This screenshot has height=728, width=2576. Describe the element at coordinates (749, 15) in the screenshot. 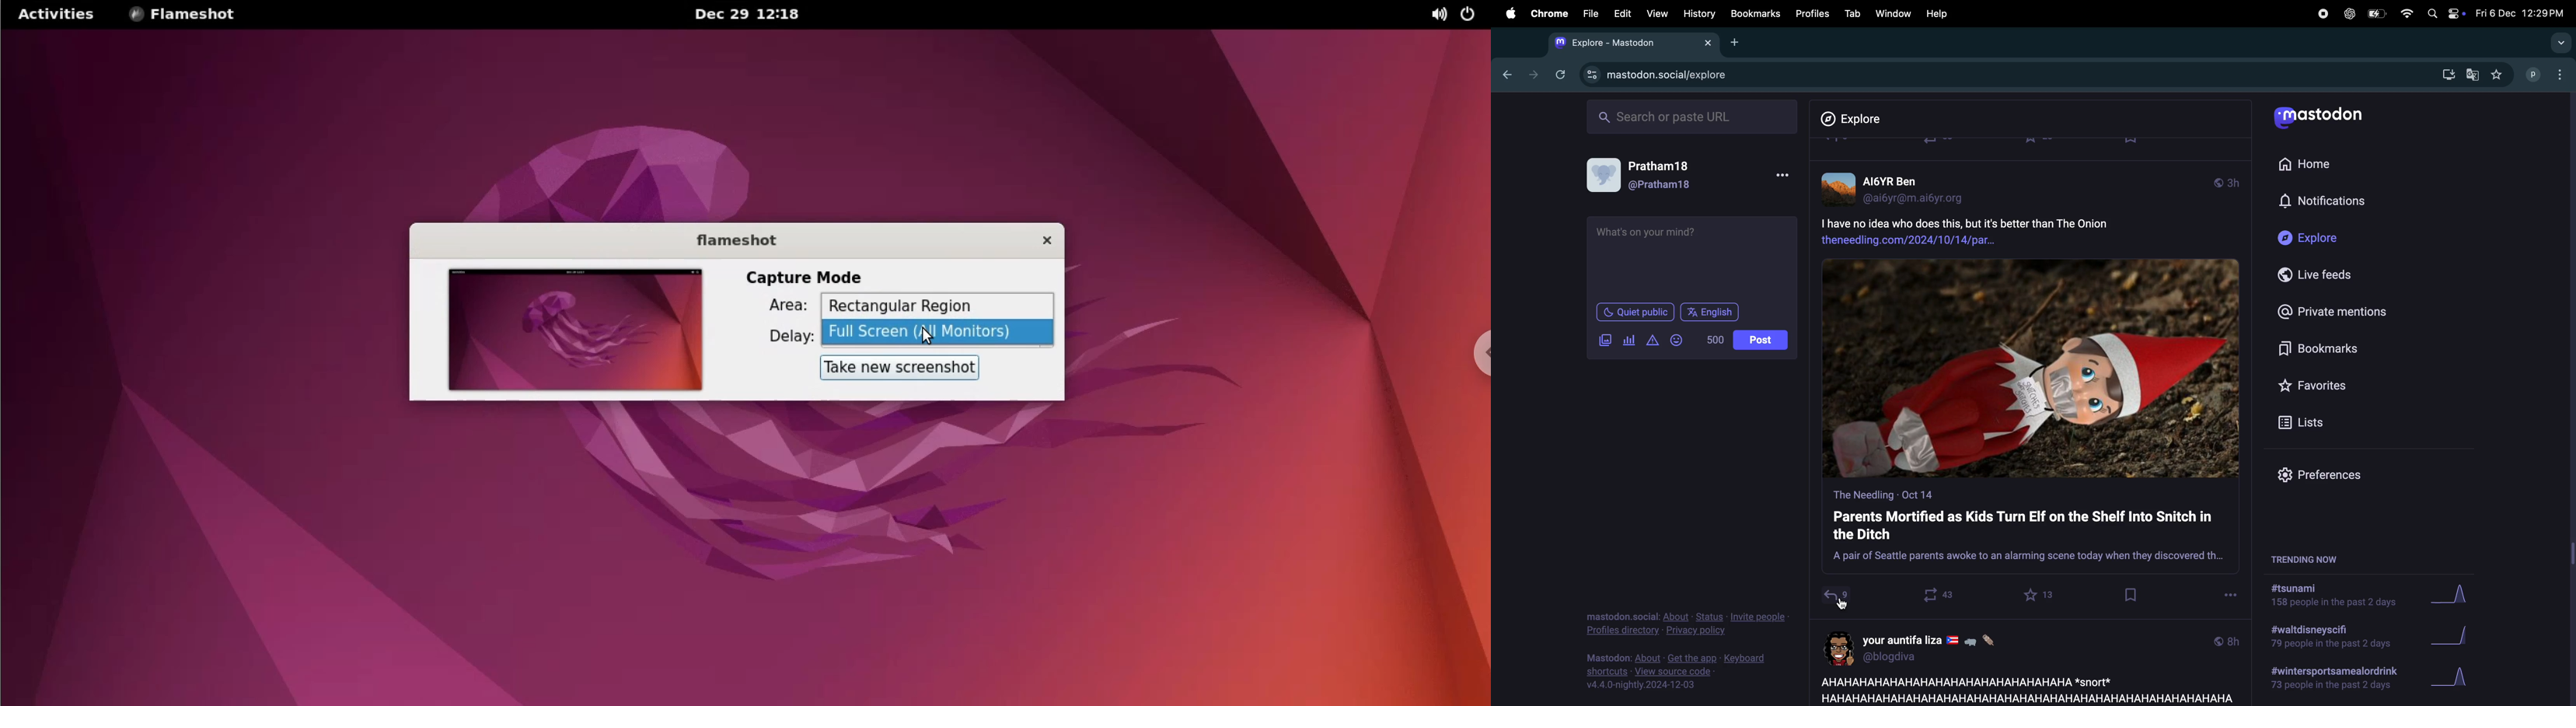

I see `Date and time Dec 29 12:18` at that location.